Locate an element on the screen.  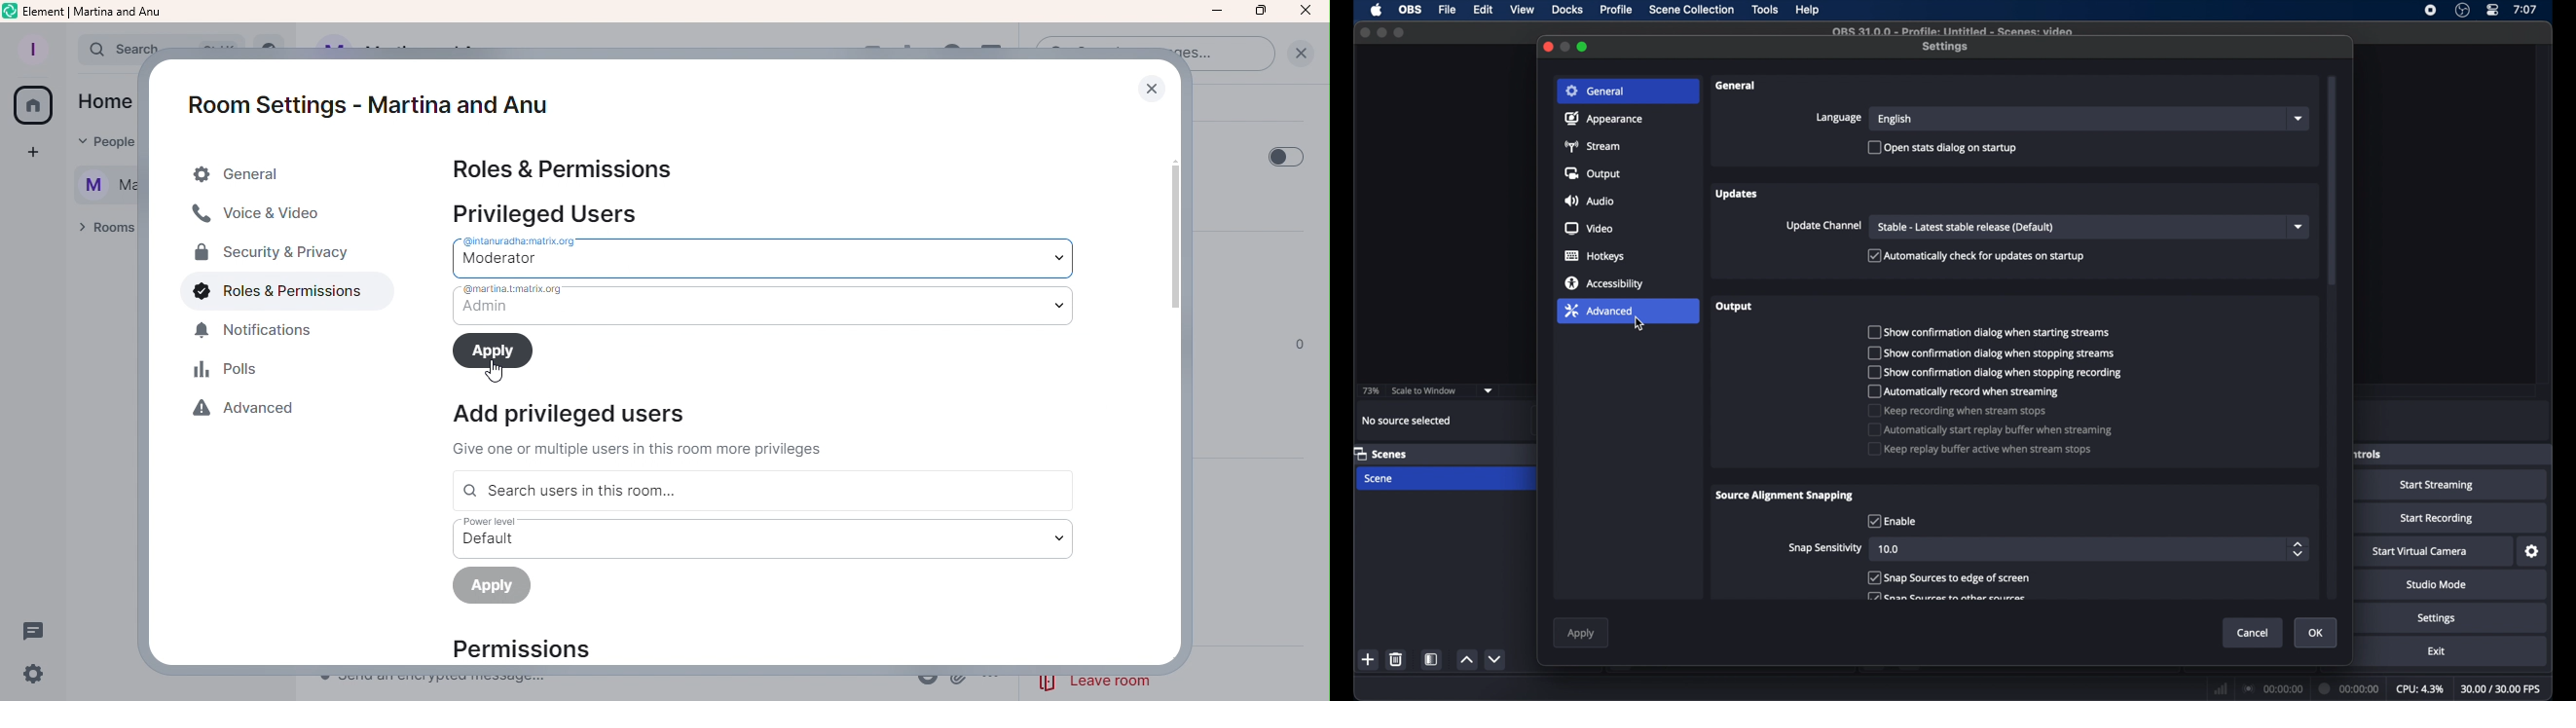
Advanced is located at coordinates (252, 413).